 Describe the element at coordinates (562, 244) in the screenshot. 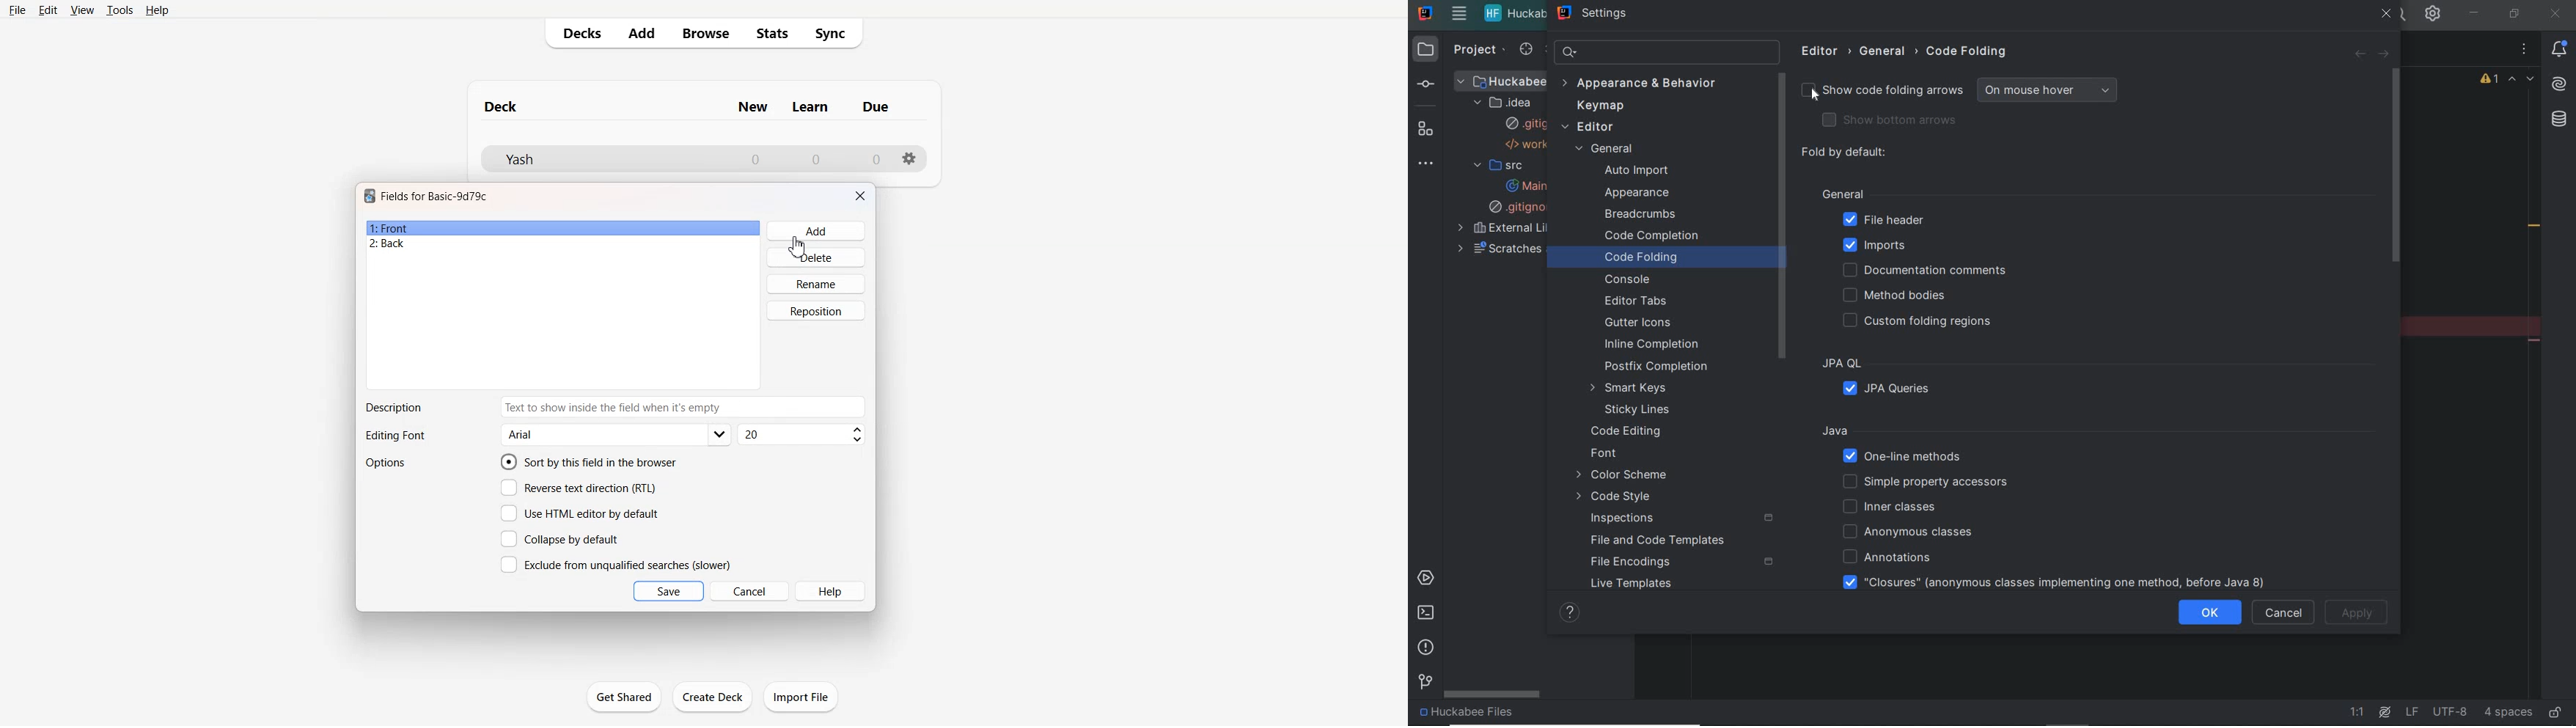

I see `Back` at that location.